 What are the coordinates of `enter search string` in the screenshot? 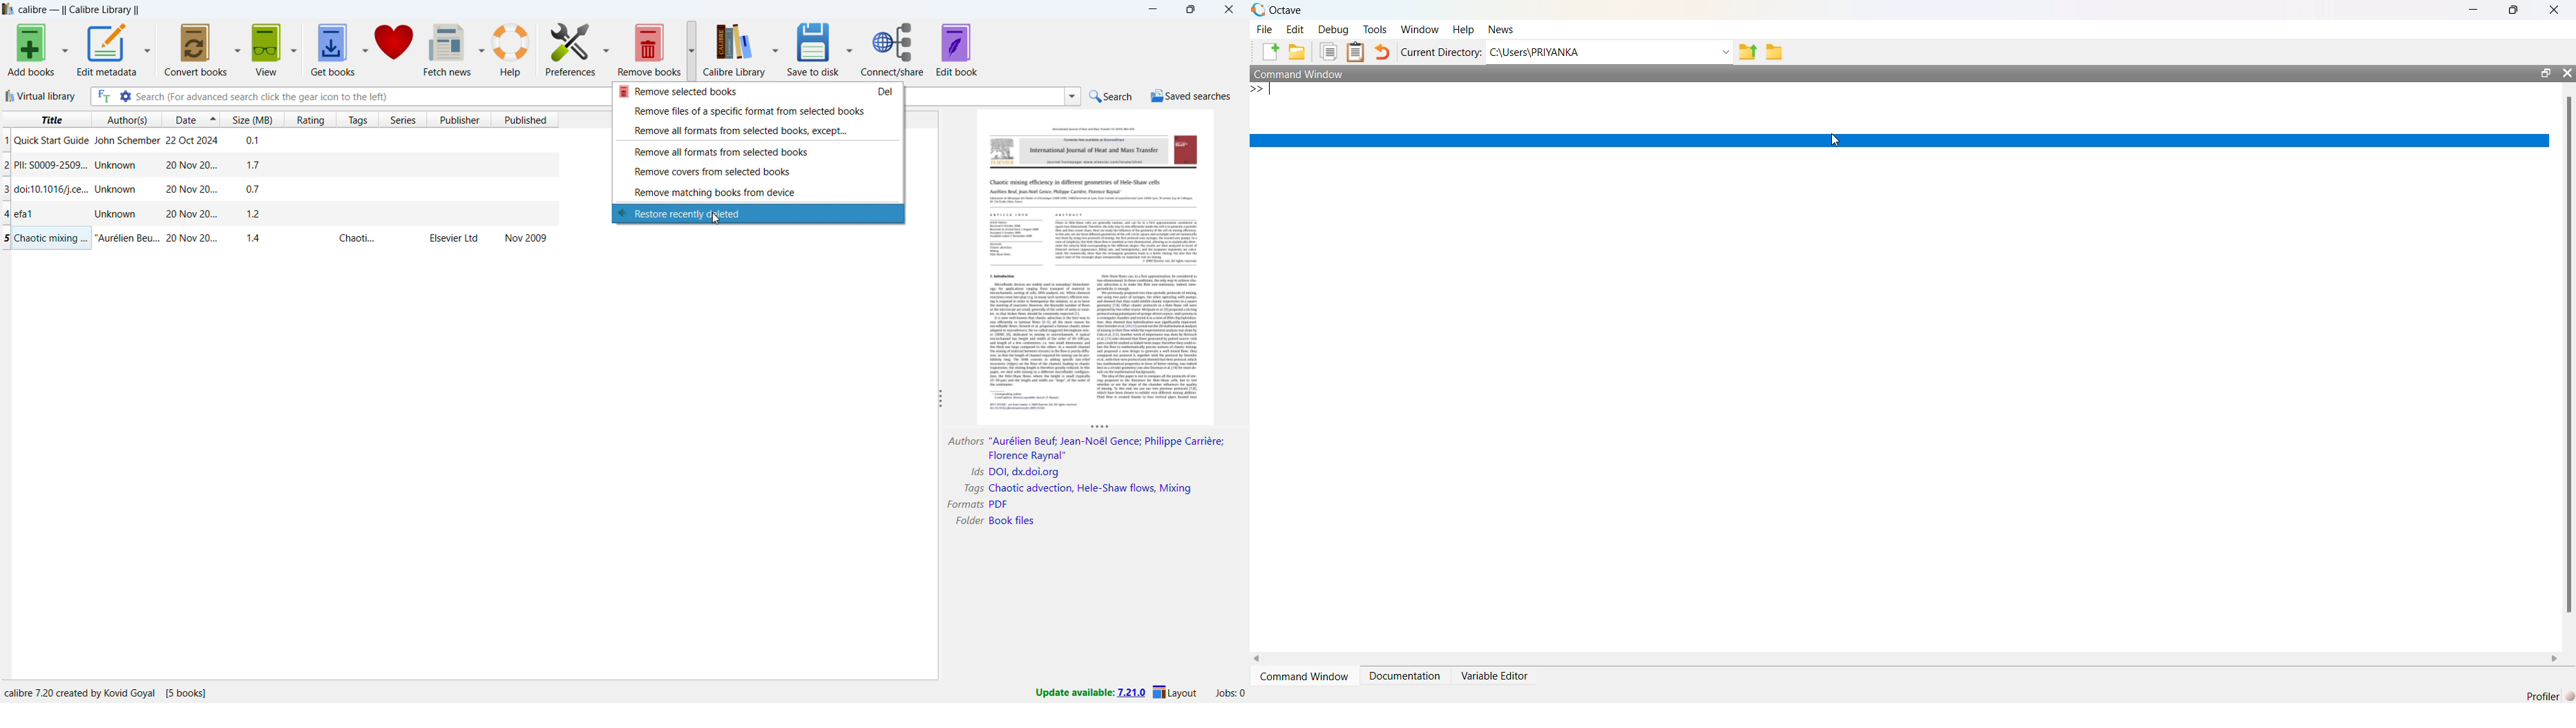 It's located at (371, 96).